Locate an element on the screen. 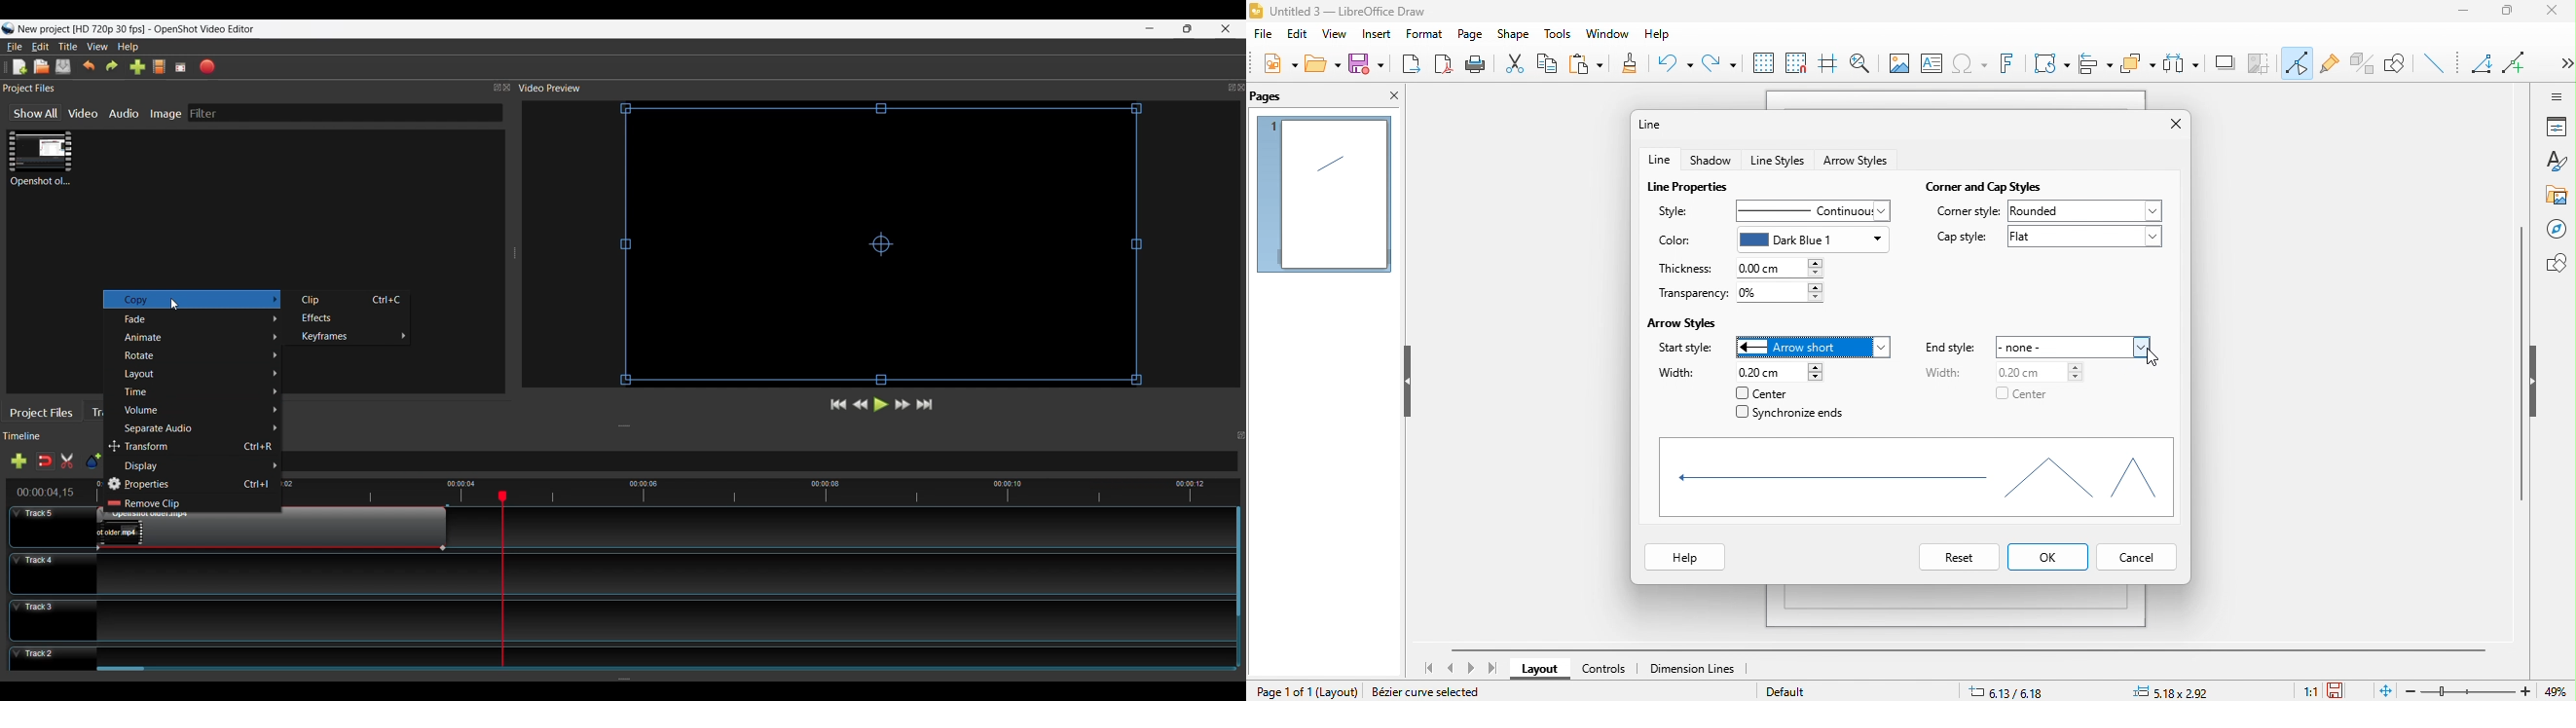 The image size is (2576, 728). Add Marker is located at coordinates (93, 461).